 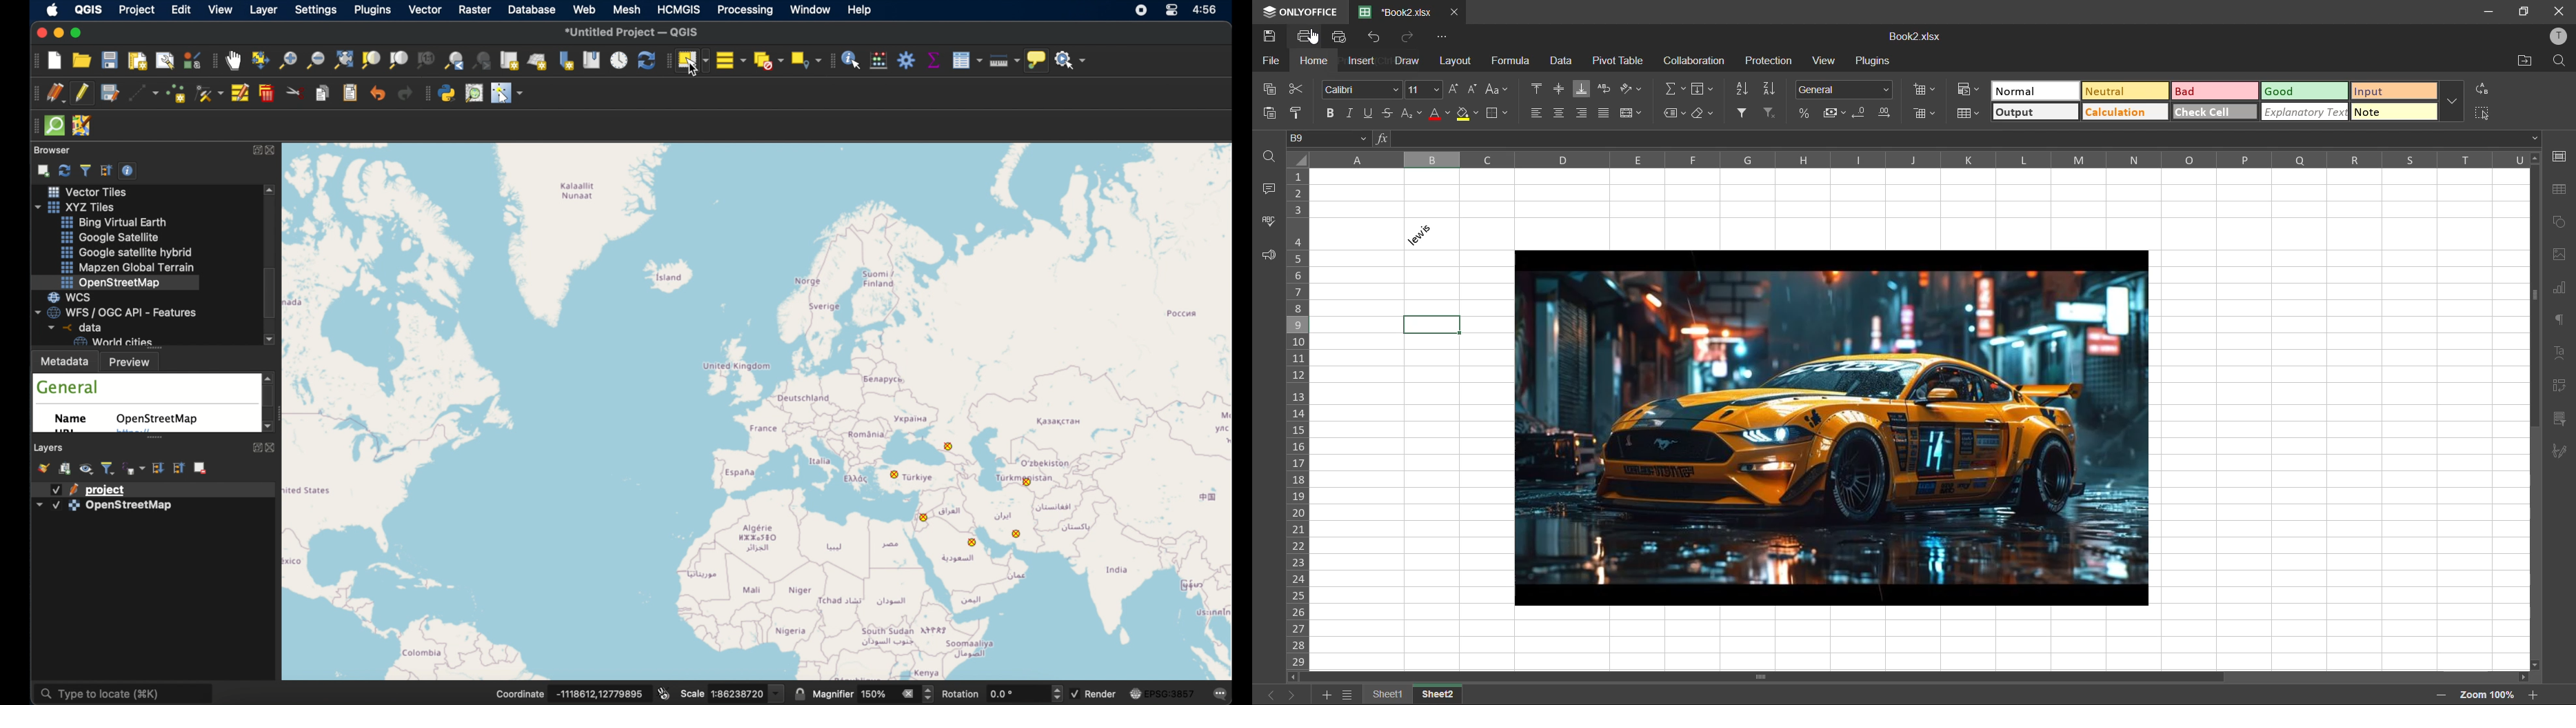 I want to click on open location, so click(x=2522, y=61).